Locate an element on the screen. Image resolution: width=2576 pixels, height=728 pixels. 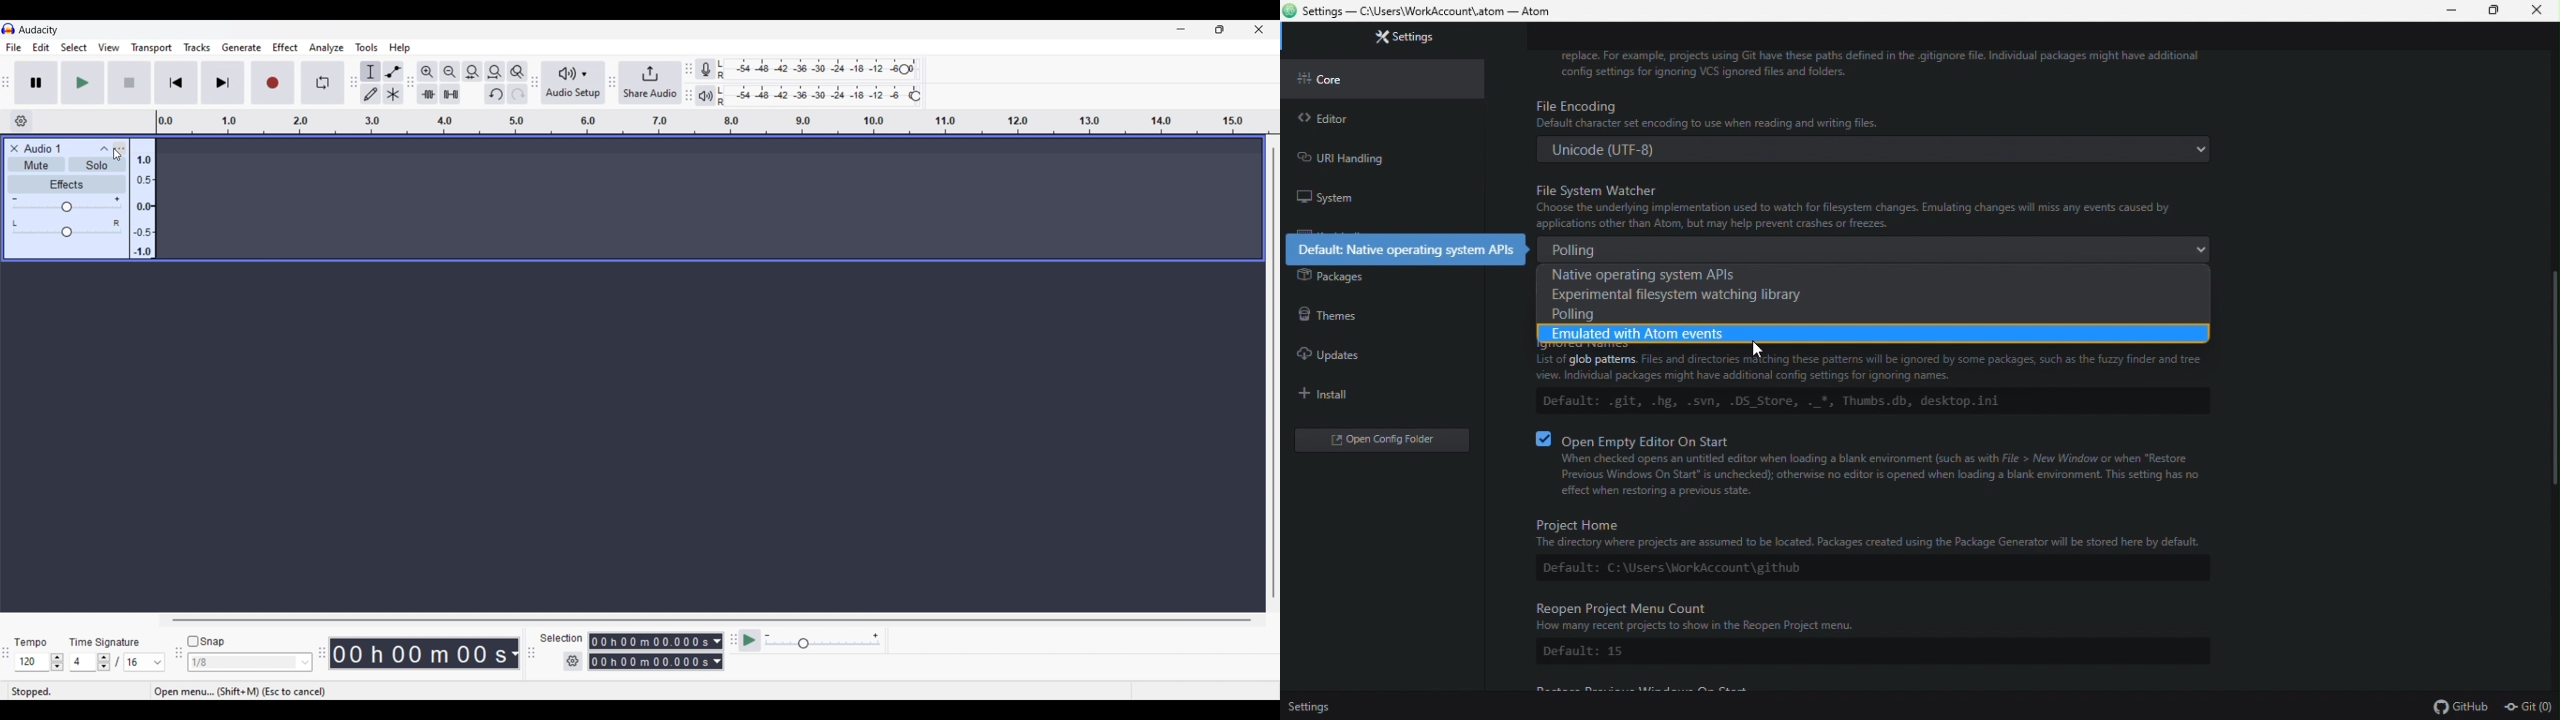
Effect menu is located at coordinates (286, 47).